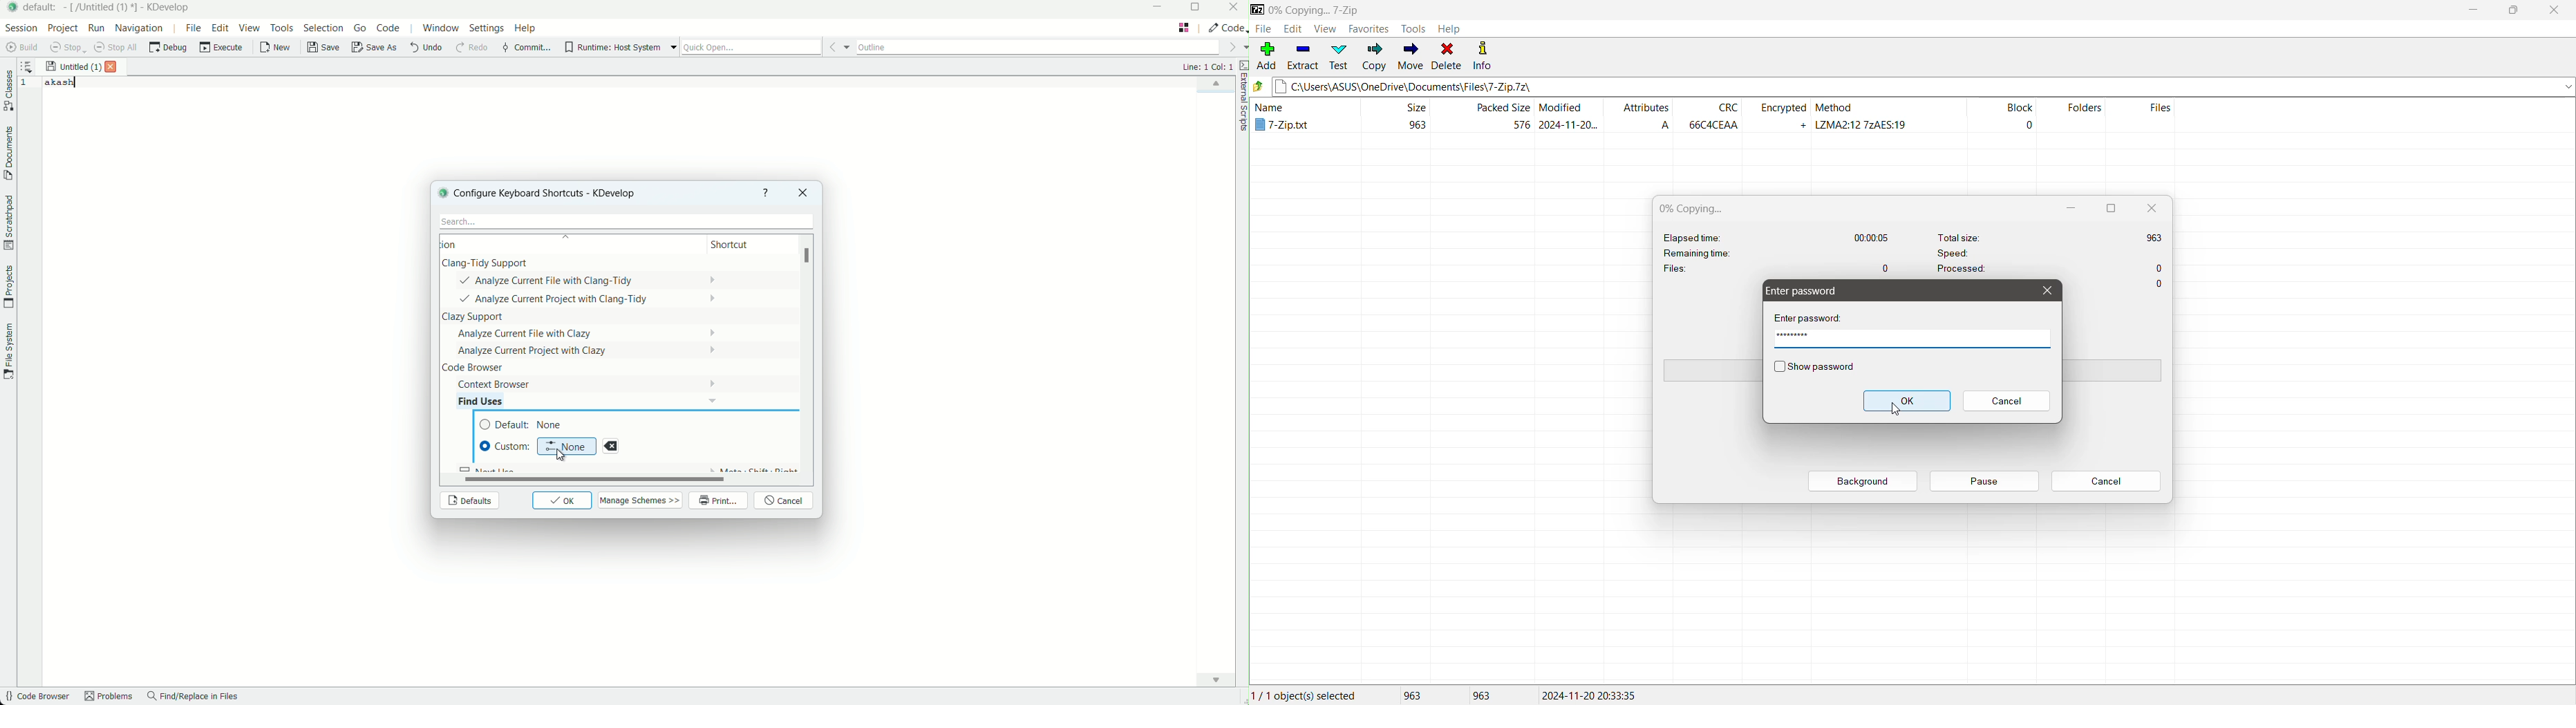 This screenshot has height=728, width=2576. What do you see at coordinates (1311, 696) in the screenshot?
I see `Current Selection` at bounding box center [1311, 696].